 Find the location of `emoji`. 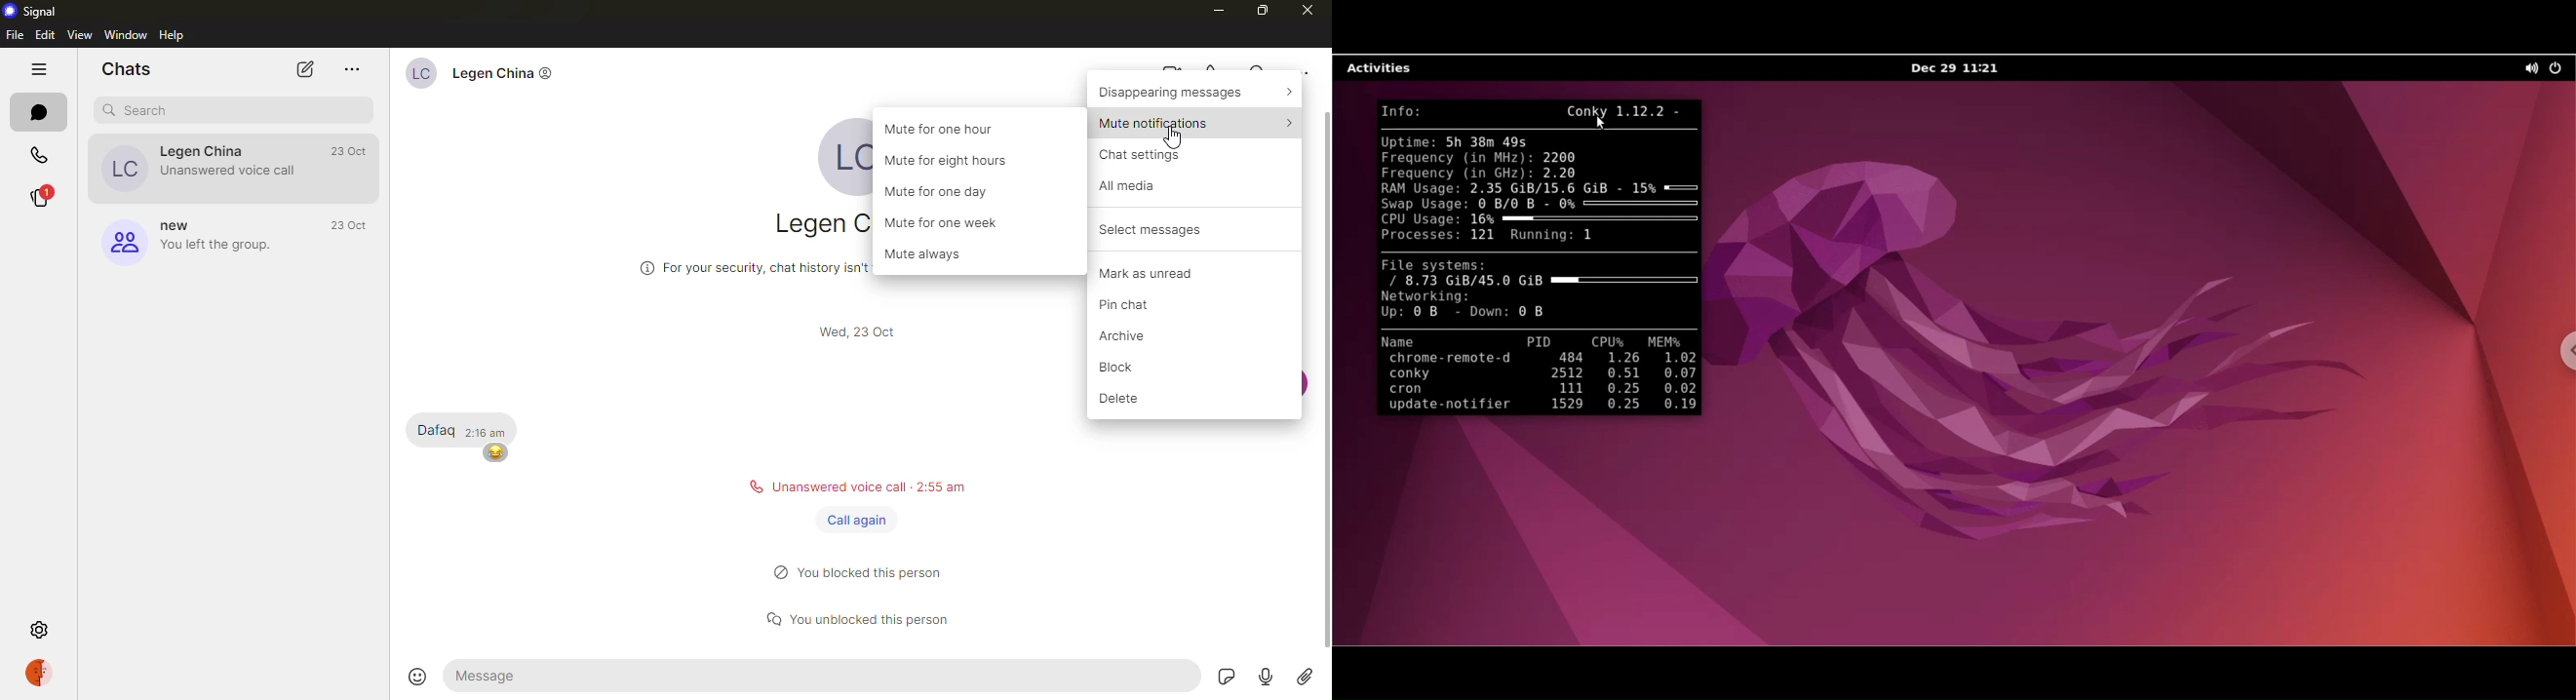

emoji is located at coordinates (419, 676).